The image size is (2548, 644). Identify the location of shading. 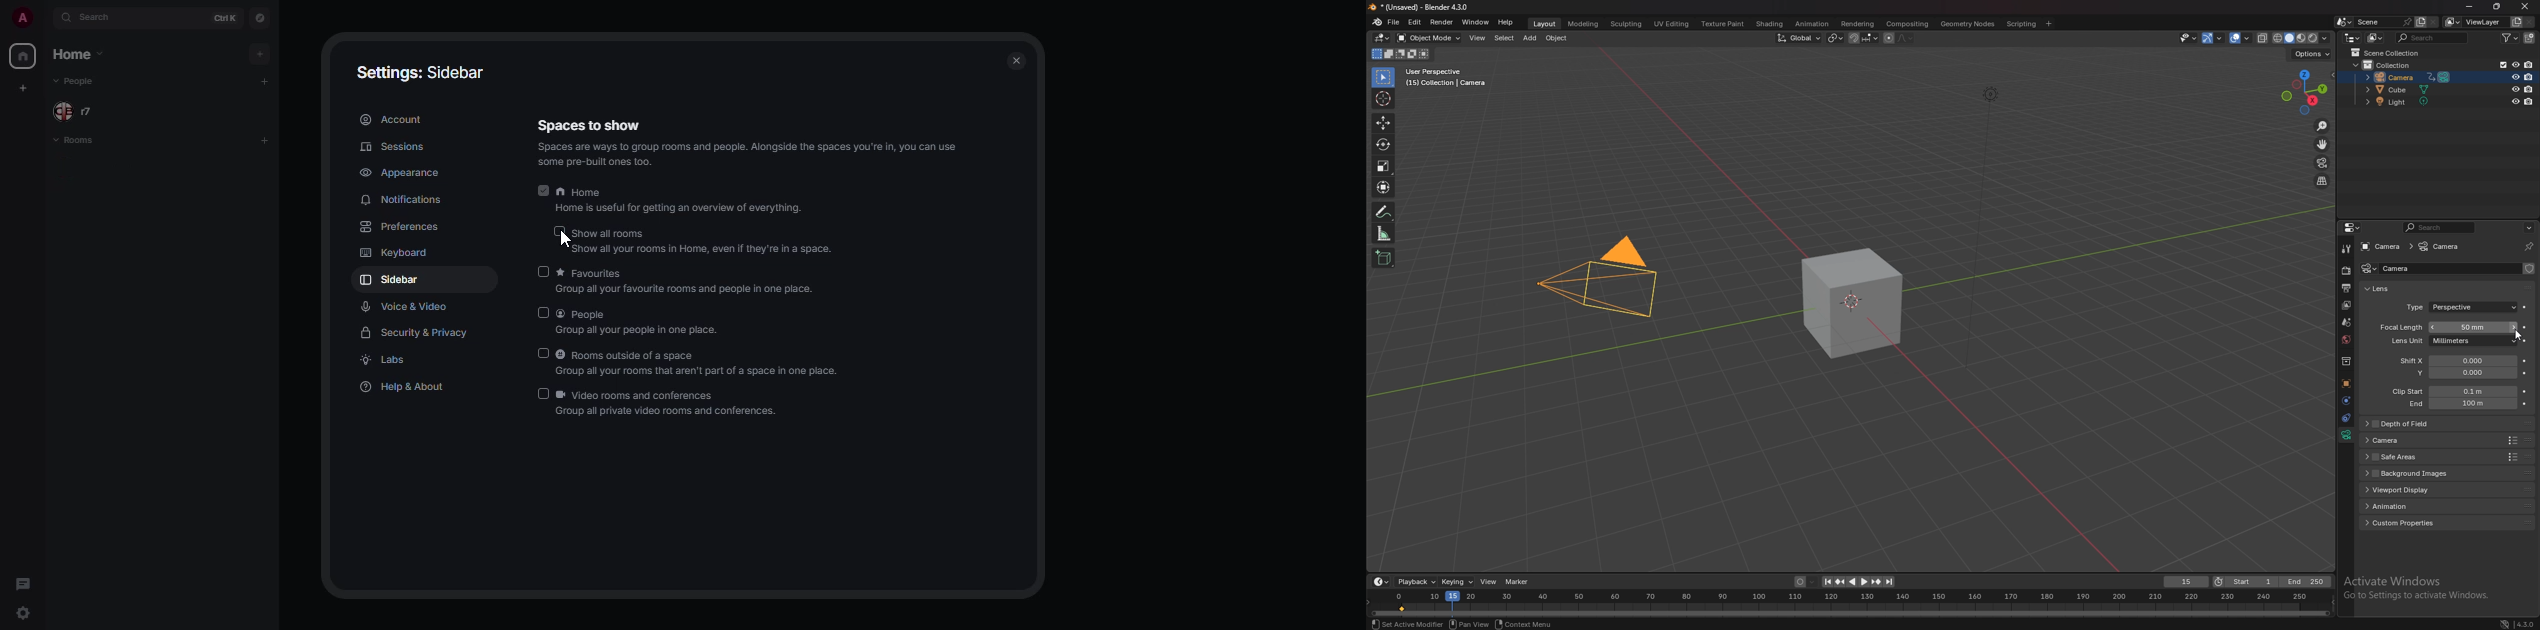
(1770, 23).